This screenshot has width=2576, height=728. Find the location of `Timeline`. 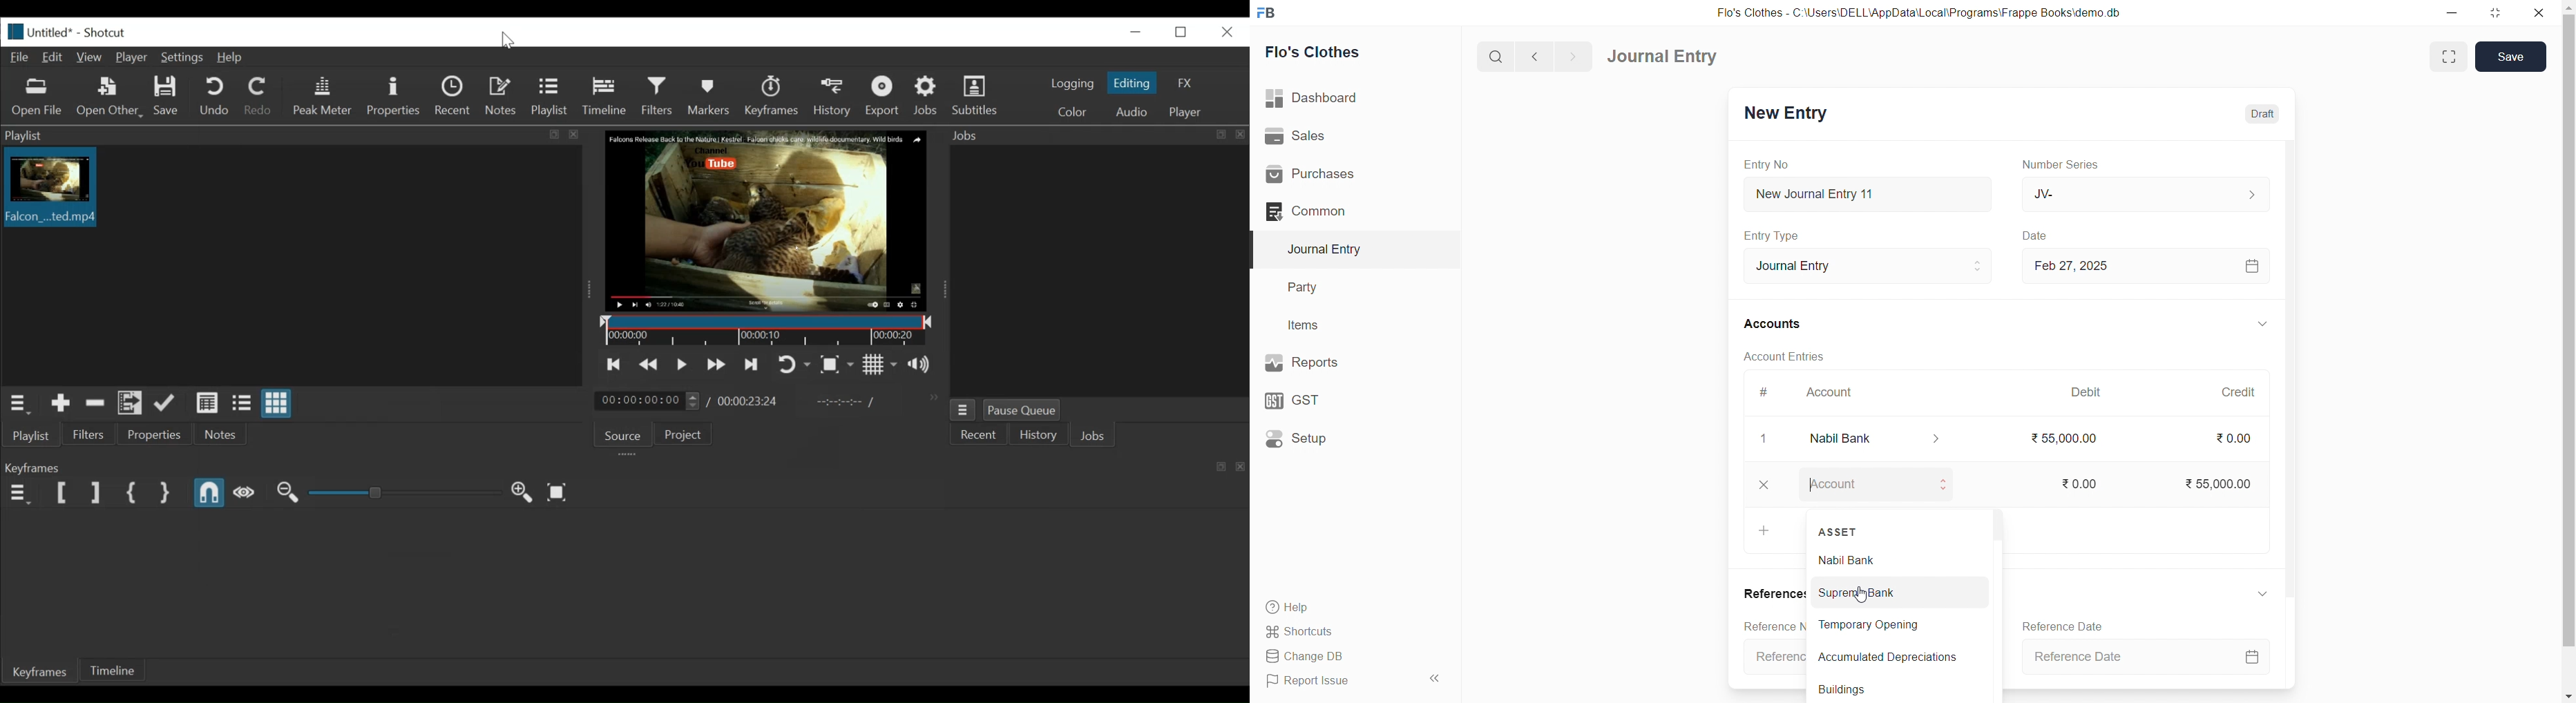

Timeline is located at coordinates (111, 672).